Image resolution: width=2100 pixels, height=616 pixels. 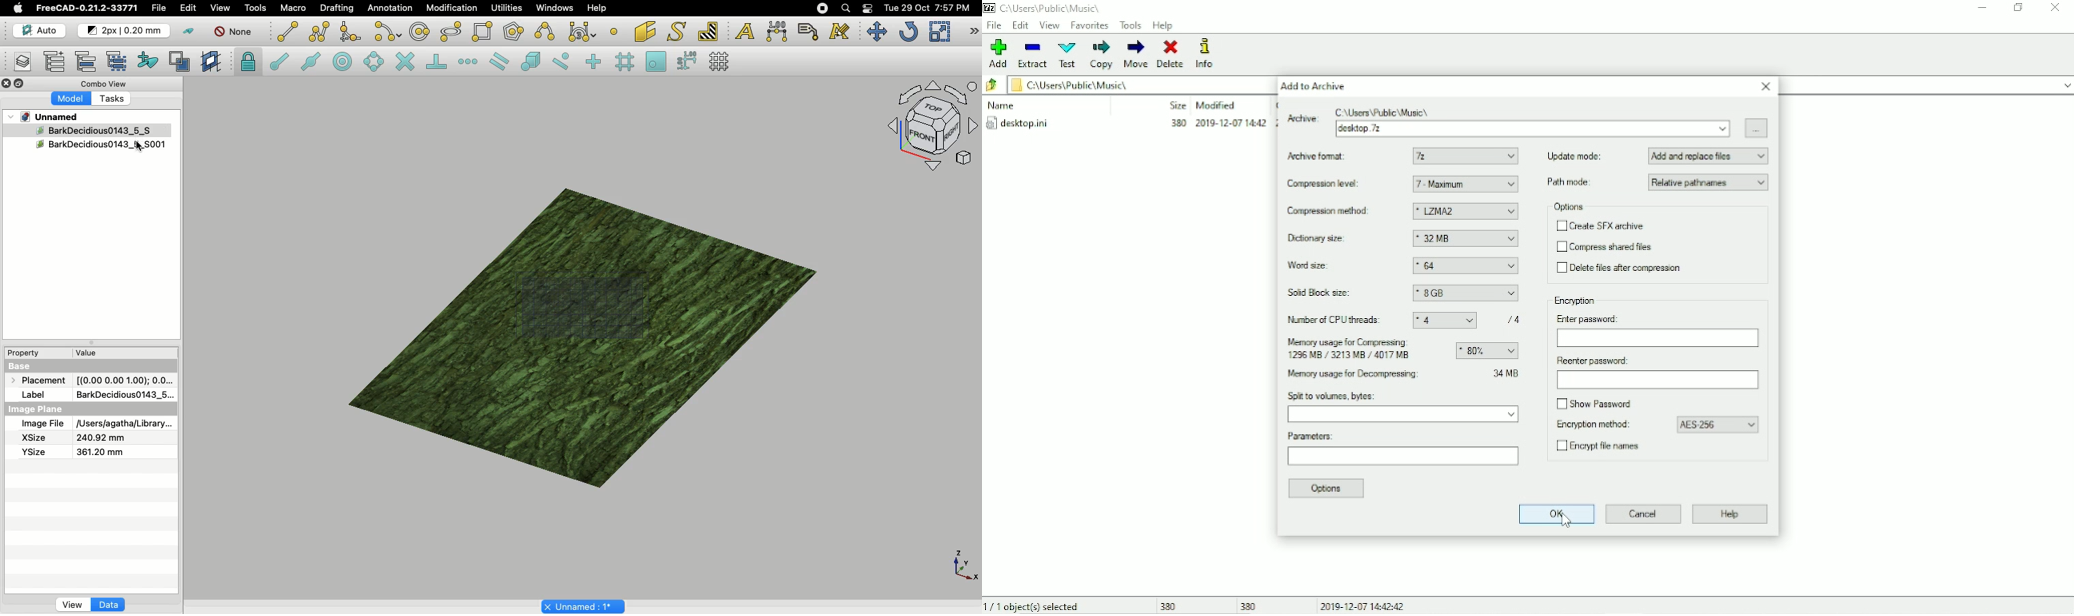 What do you see at coordinates (1166, 606) in the screenshot?
I see `380` at bounding box center [1166, 606].